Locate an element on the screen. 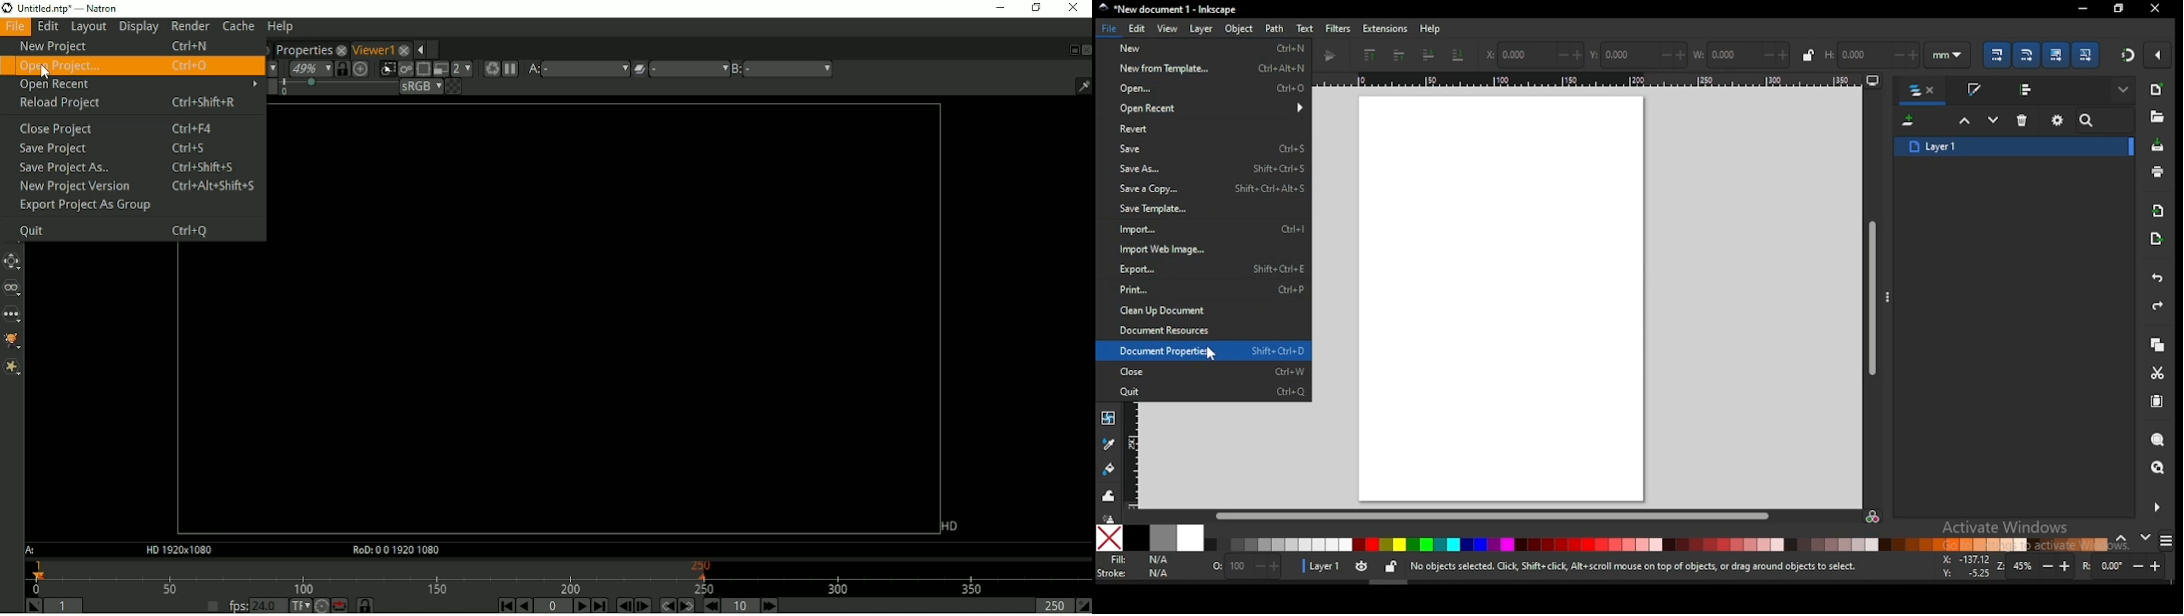  height of selection is located at coordinates (1871, 53).